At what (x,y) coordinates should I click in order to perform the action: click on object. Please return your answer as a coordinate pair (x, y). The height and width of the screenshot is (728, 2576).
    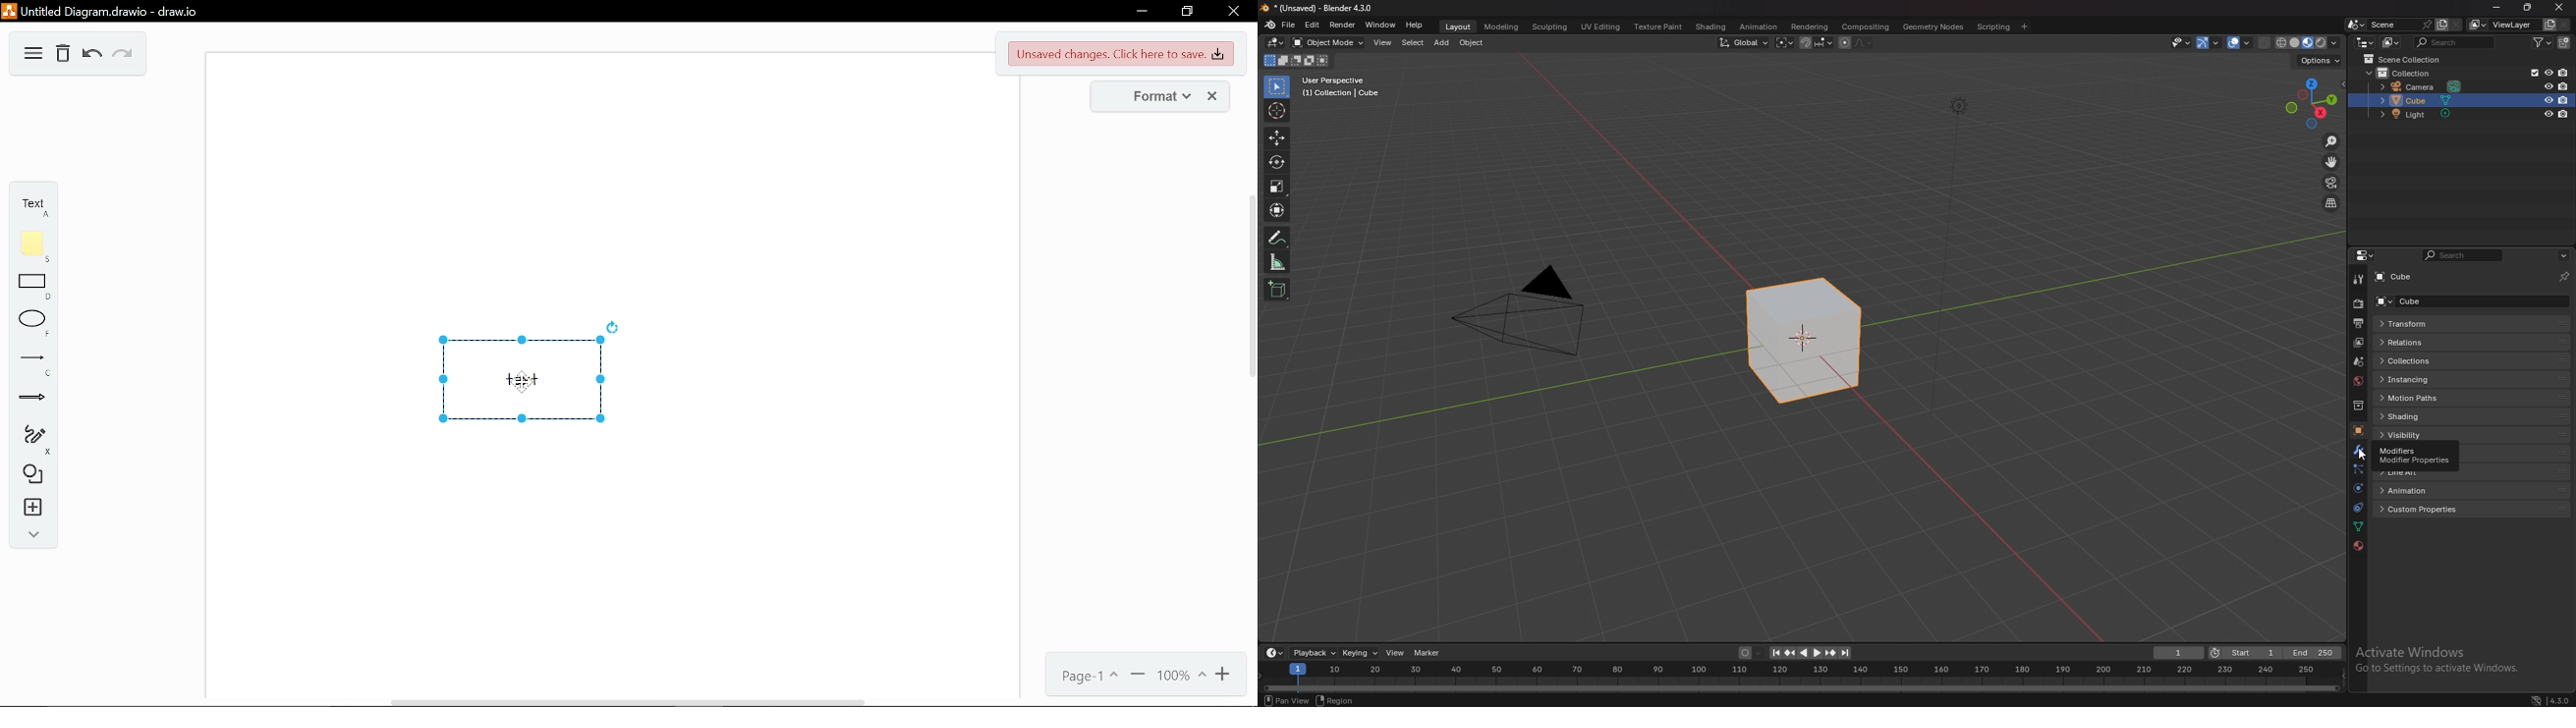
    Looking at the image, I should click on (1472, 43).